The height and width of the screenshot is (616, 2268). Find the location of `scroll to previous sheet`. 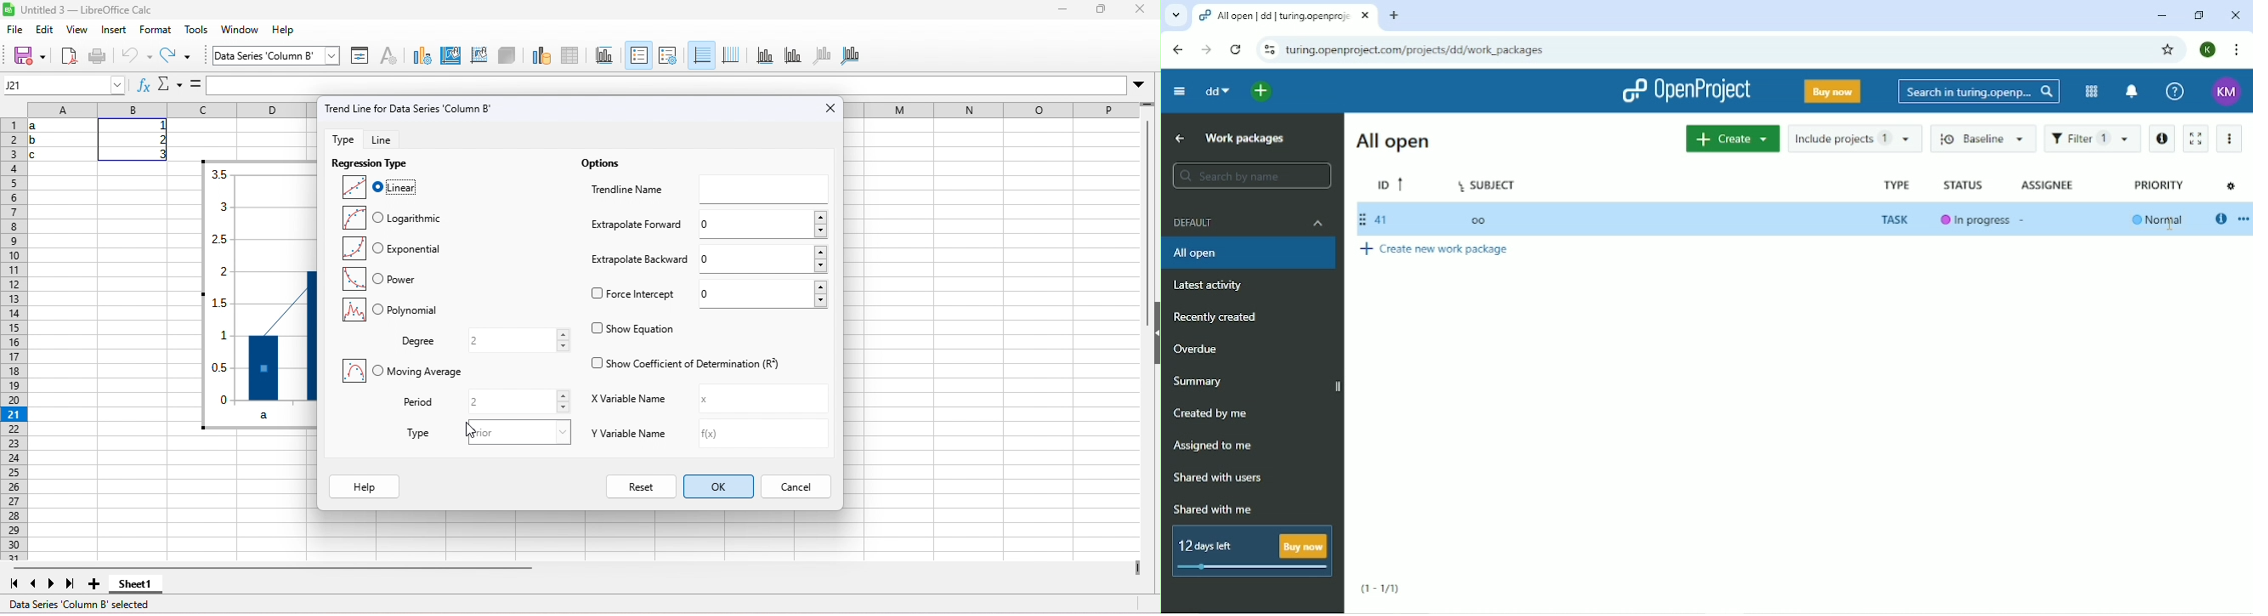

scroll to previous sheet is located at coordinates (33, 584).